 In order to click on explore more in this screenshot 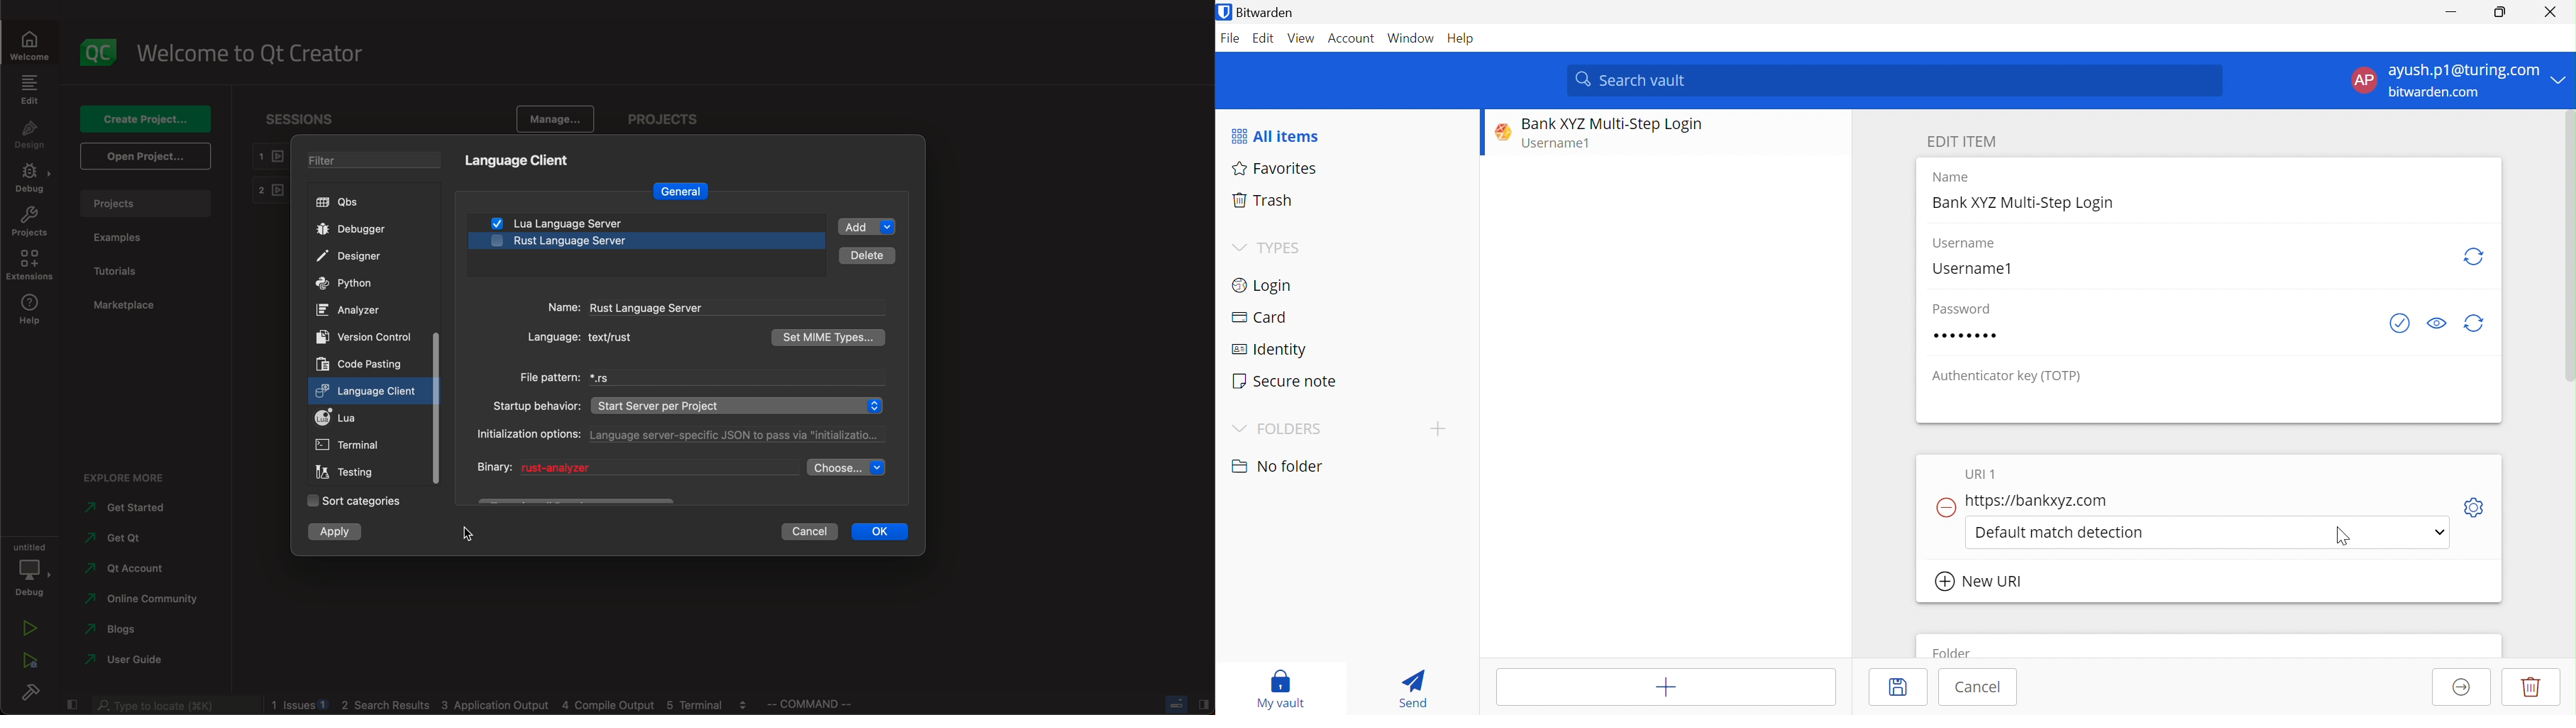, I will do `click(133, 476)`.